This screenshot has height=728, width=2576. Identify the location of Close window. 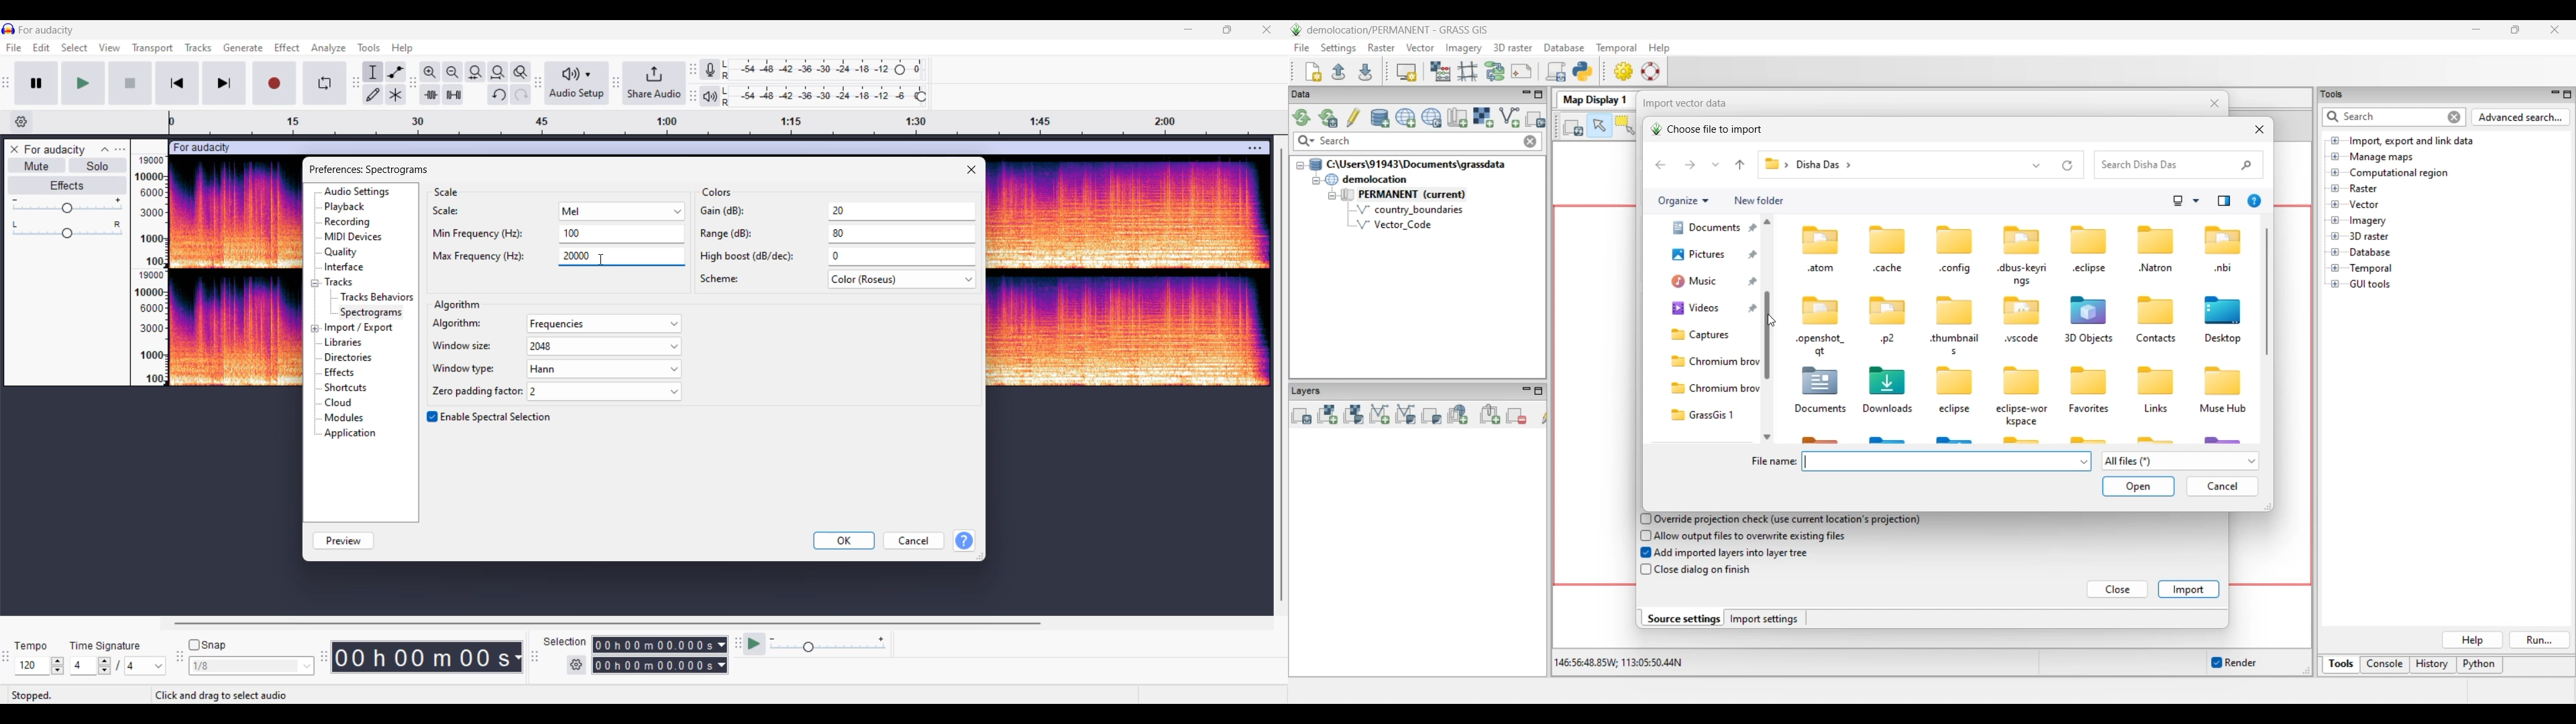
(971, 170).